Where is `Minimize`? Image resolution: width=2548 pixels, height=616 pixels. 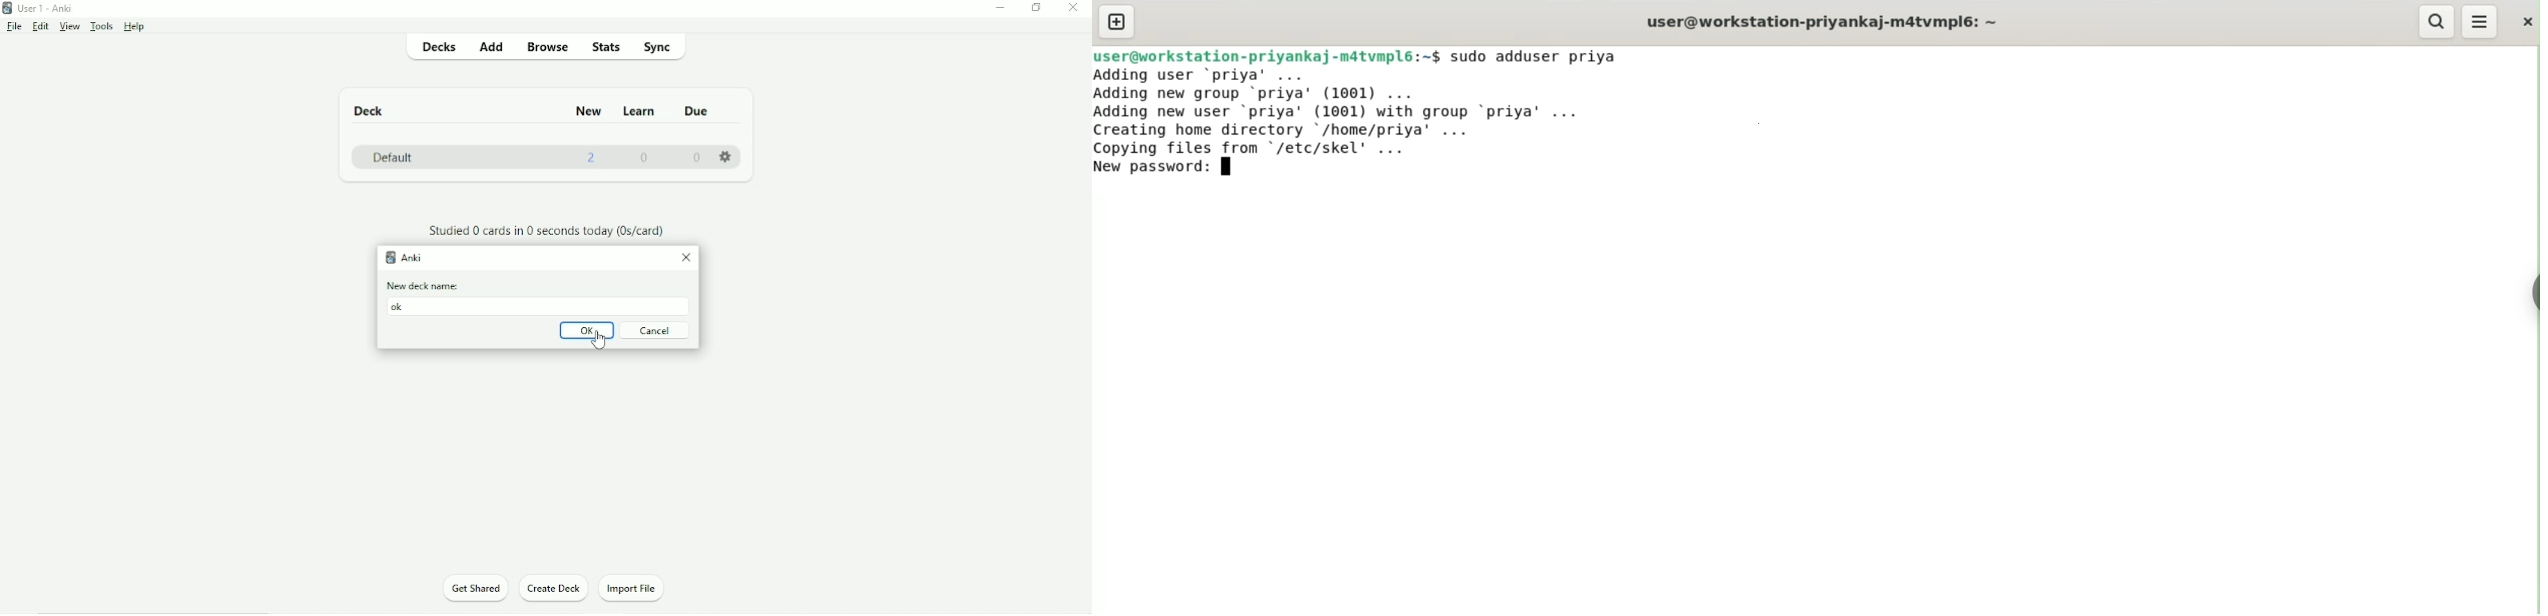 Minimize is located at coordinates (1001, 8).